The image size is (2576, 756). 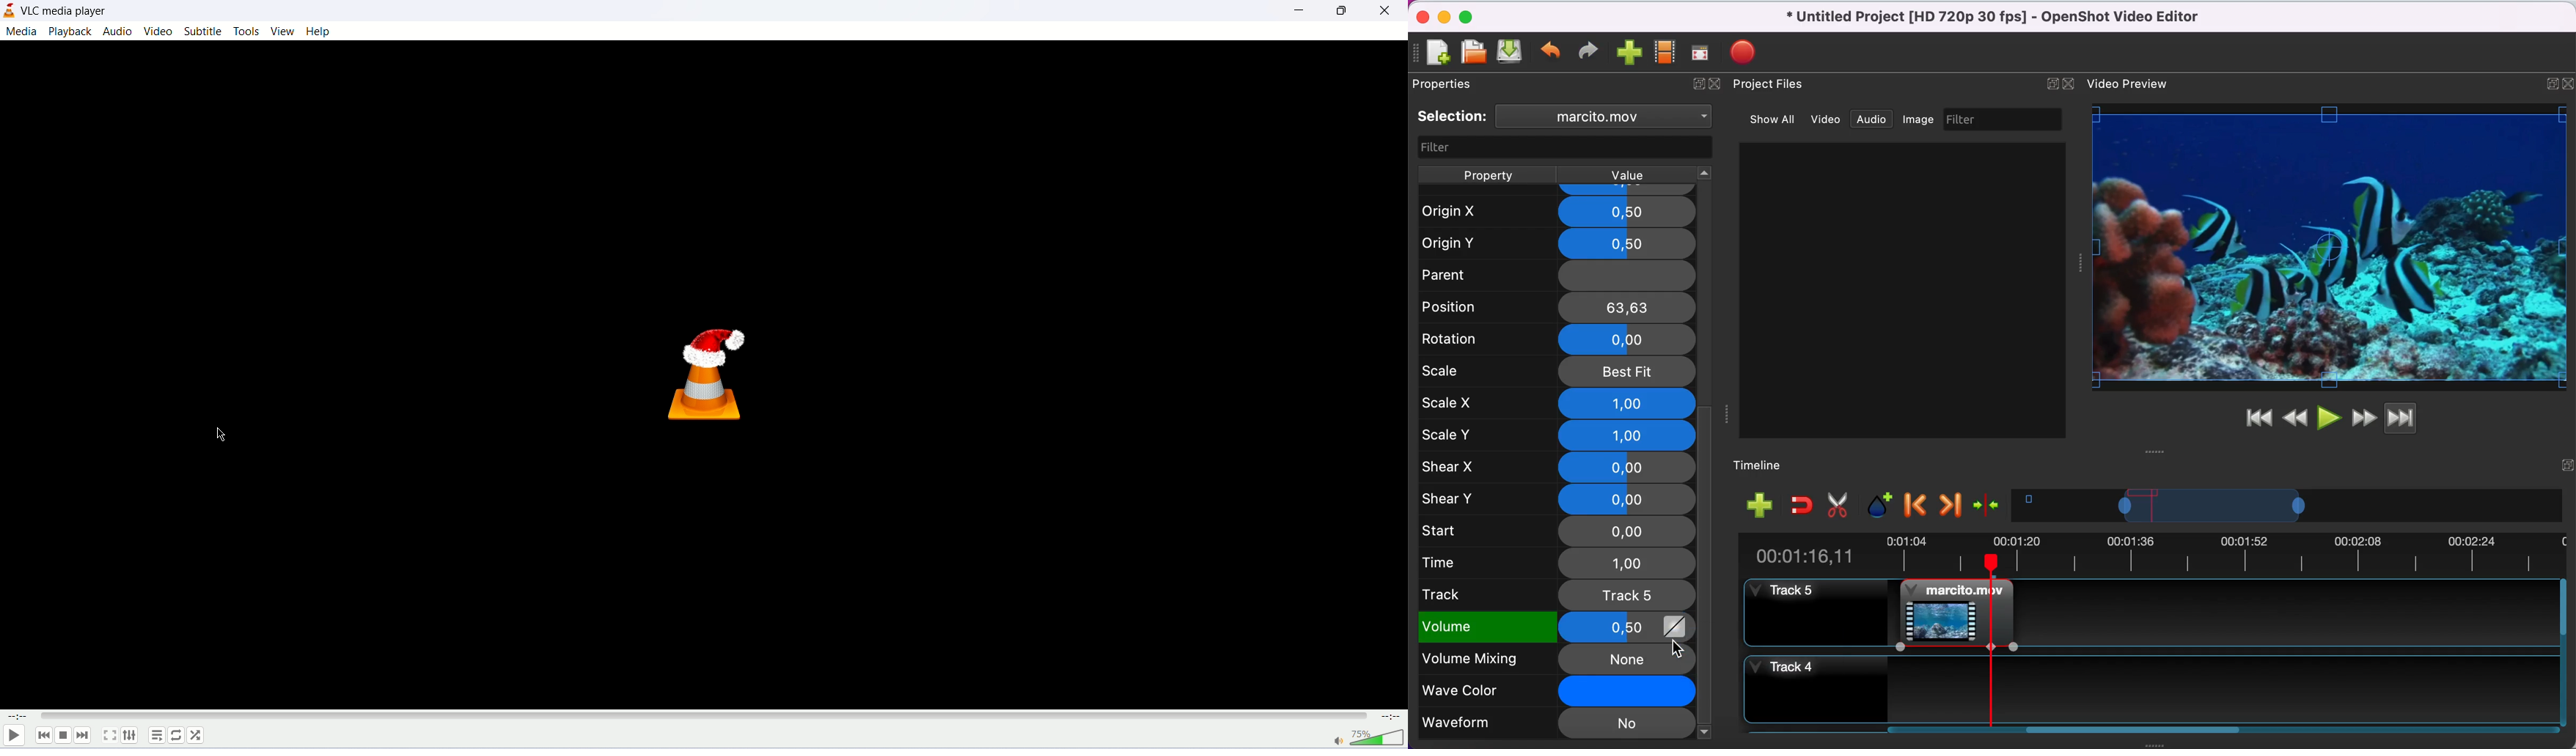 I want to click on scale x 1, so click(x=1556, y=403).